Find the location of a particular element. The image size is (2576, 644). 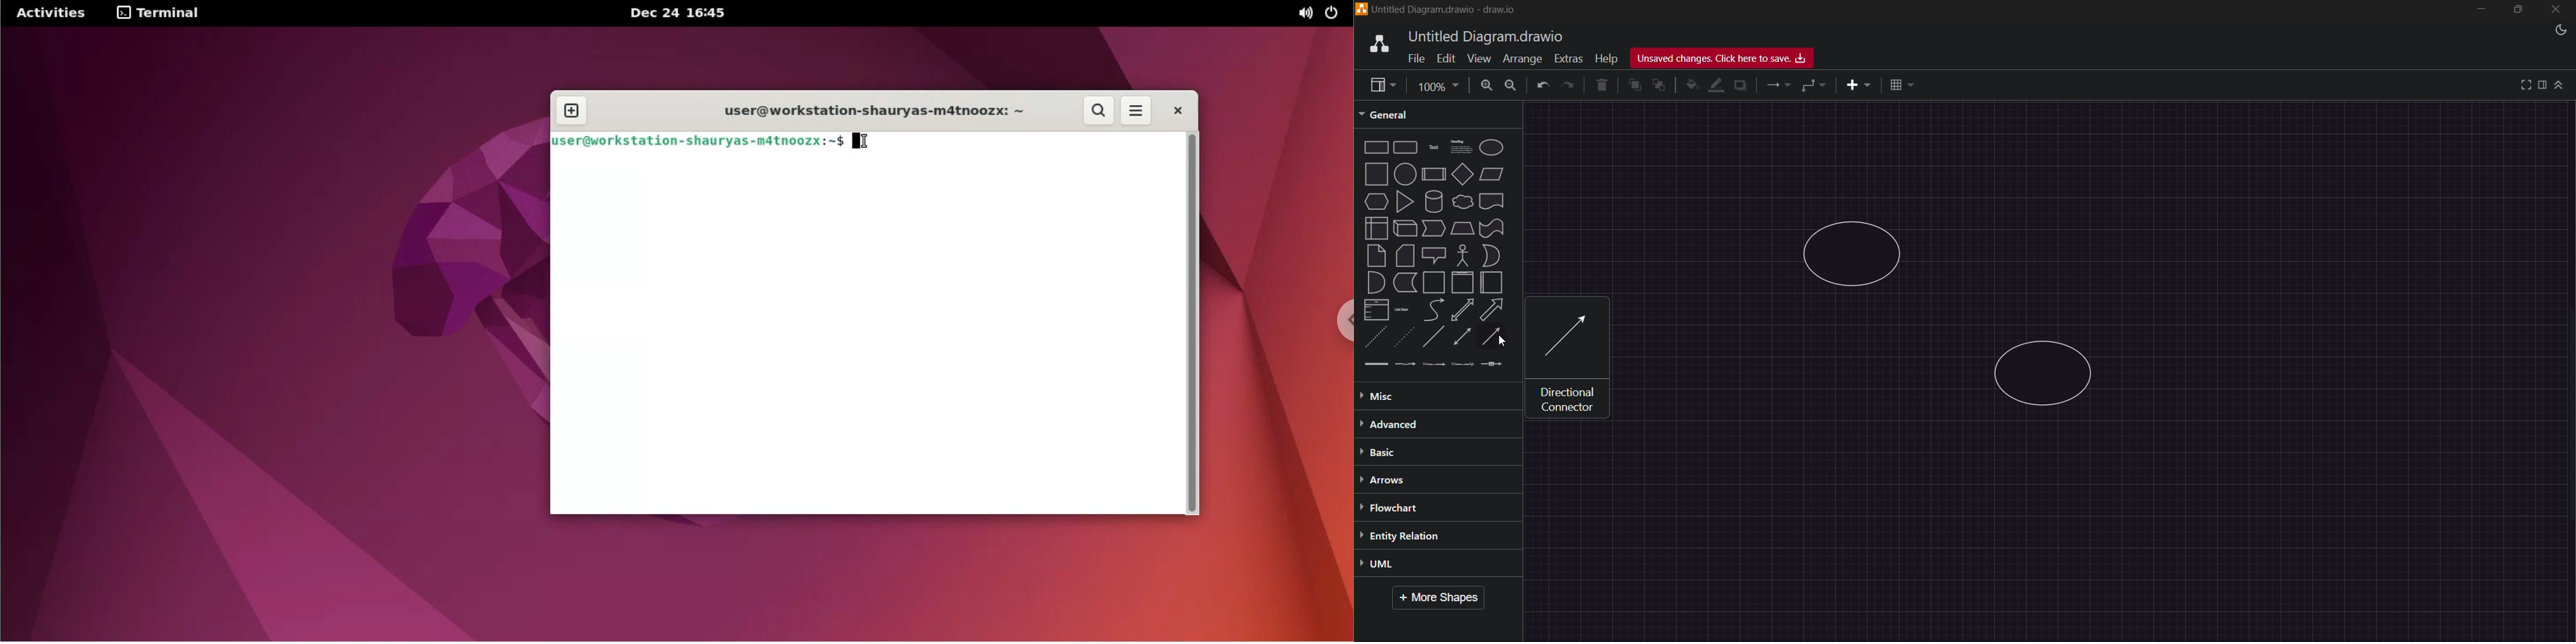

Arrange is located at coordinates (1519, 60).